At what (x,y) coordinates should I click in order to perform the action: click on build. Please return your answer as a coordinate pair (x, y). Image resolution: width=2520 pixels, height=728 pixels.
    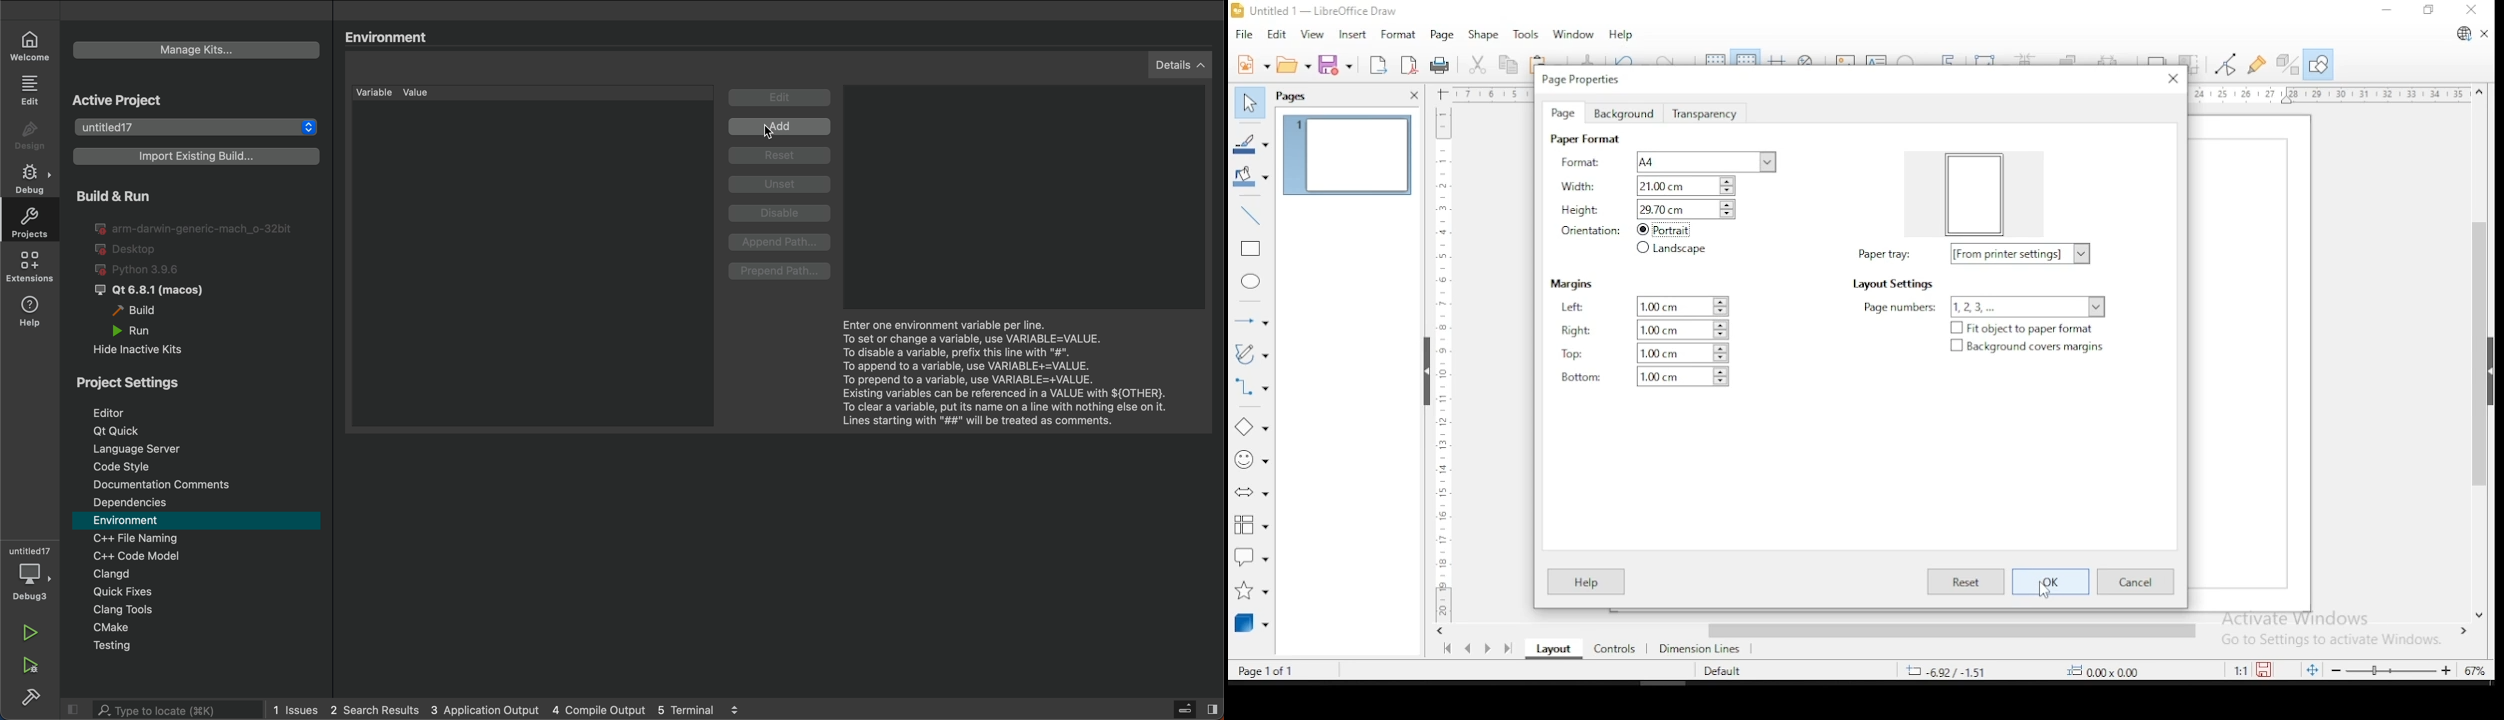
    Looking at the image, I should click on (142, 311).